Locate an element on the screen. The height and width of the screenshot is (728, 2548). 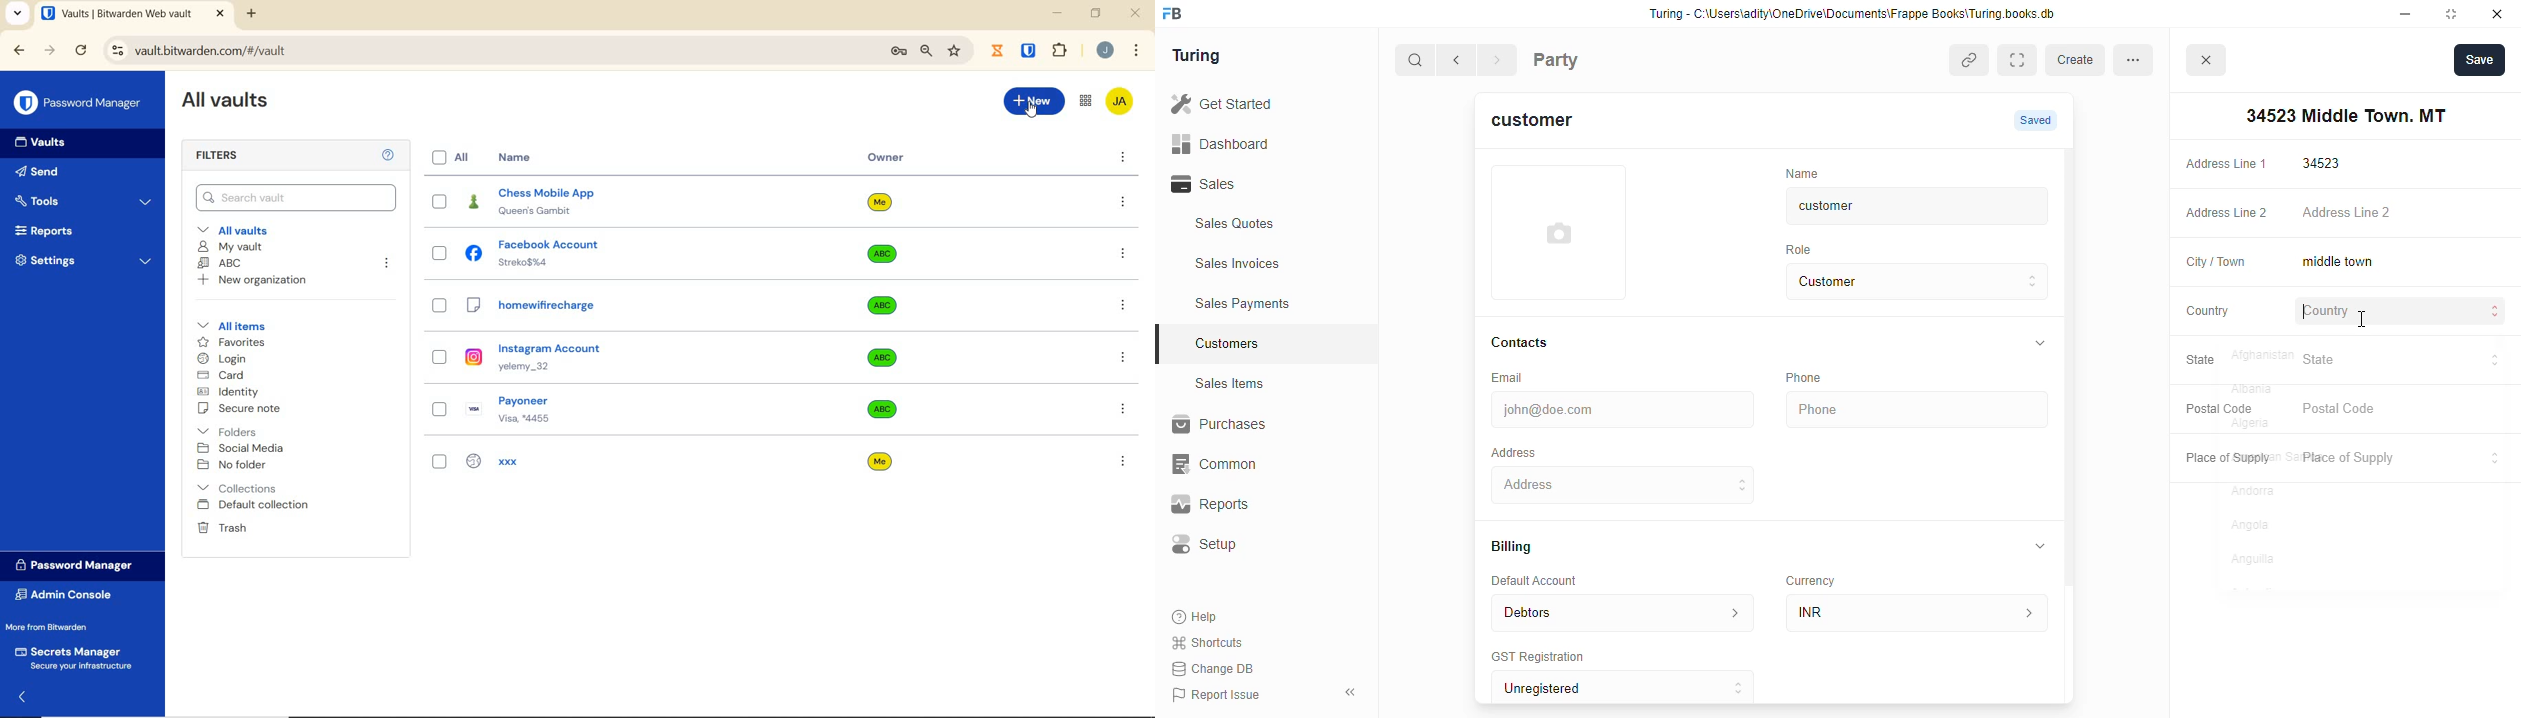
Help is located at coordinates (1197, 618).